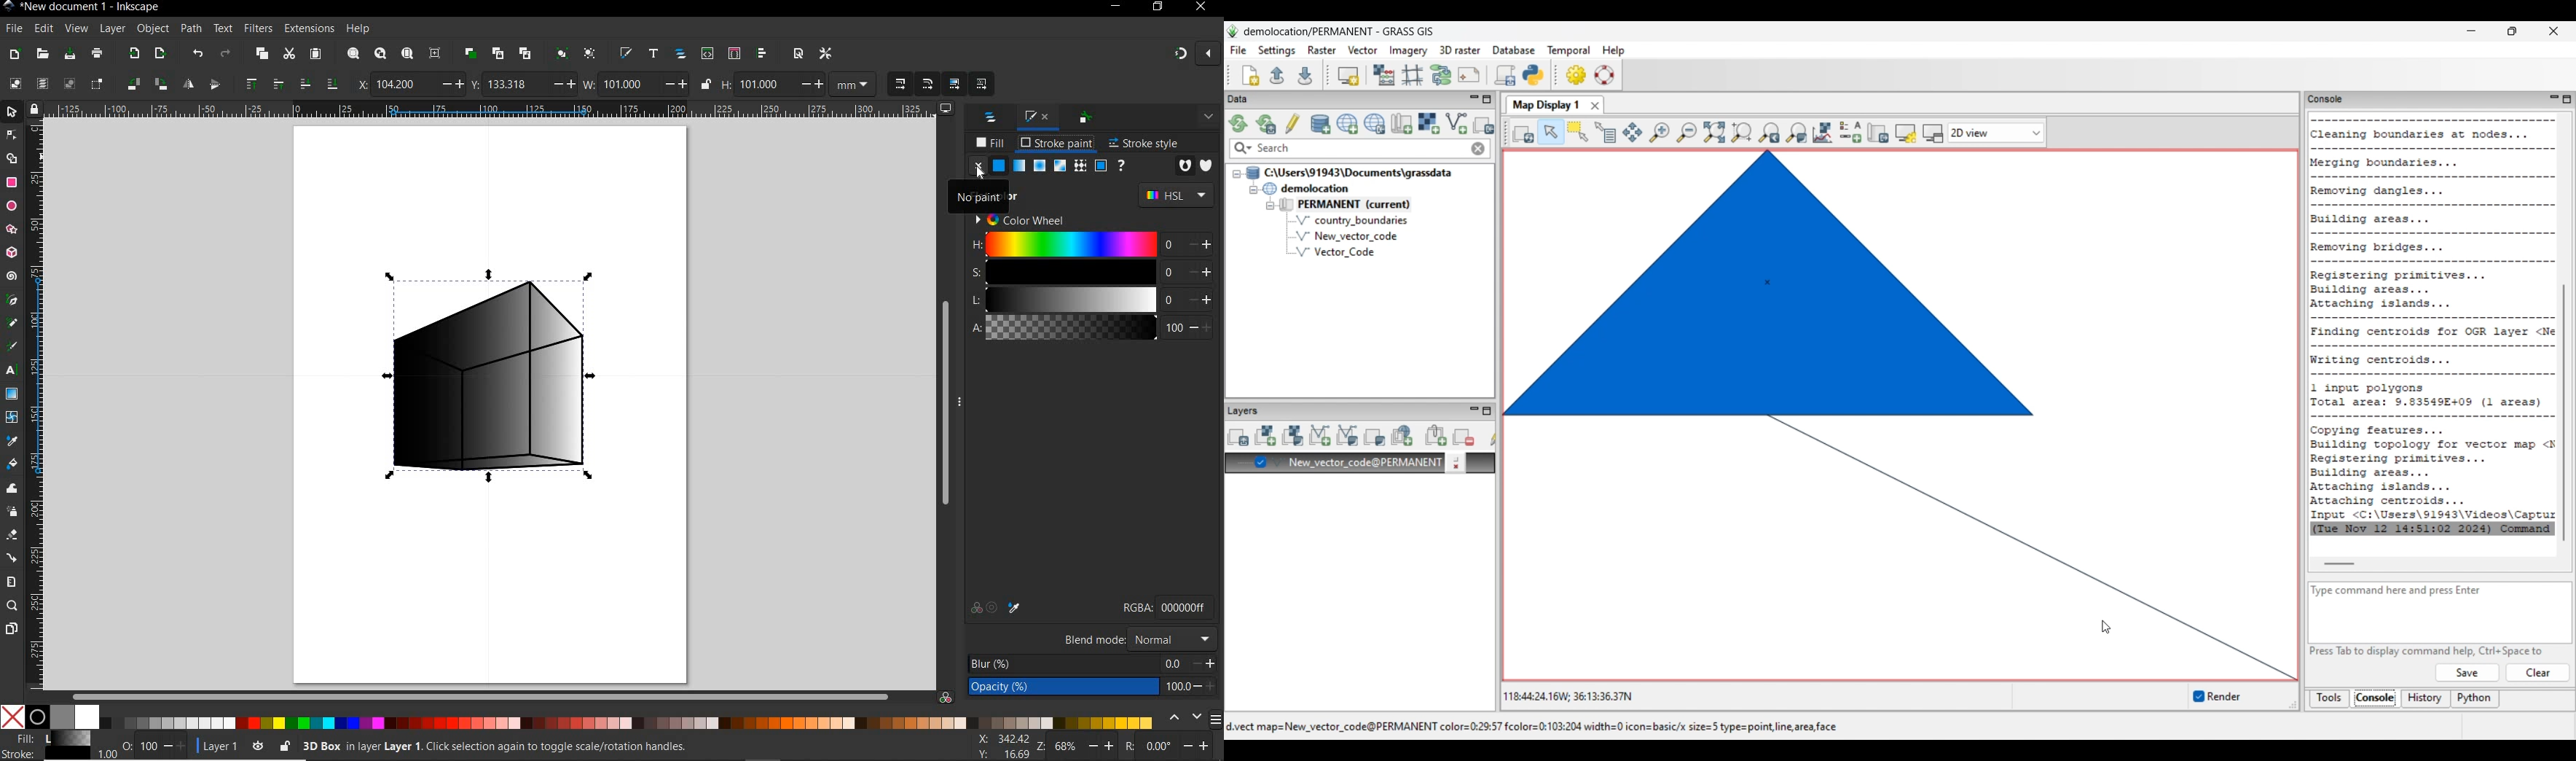  I want to click on MEASUREMENT, so click(851, 83).